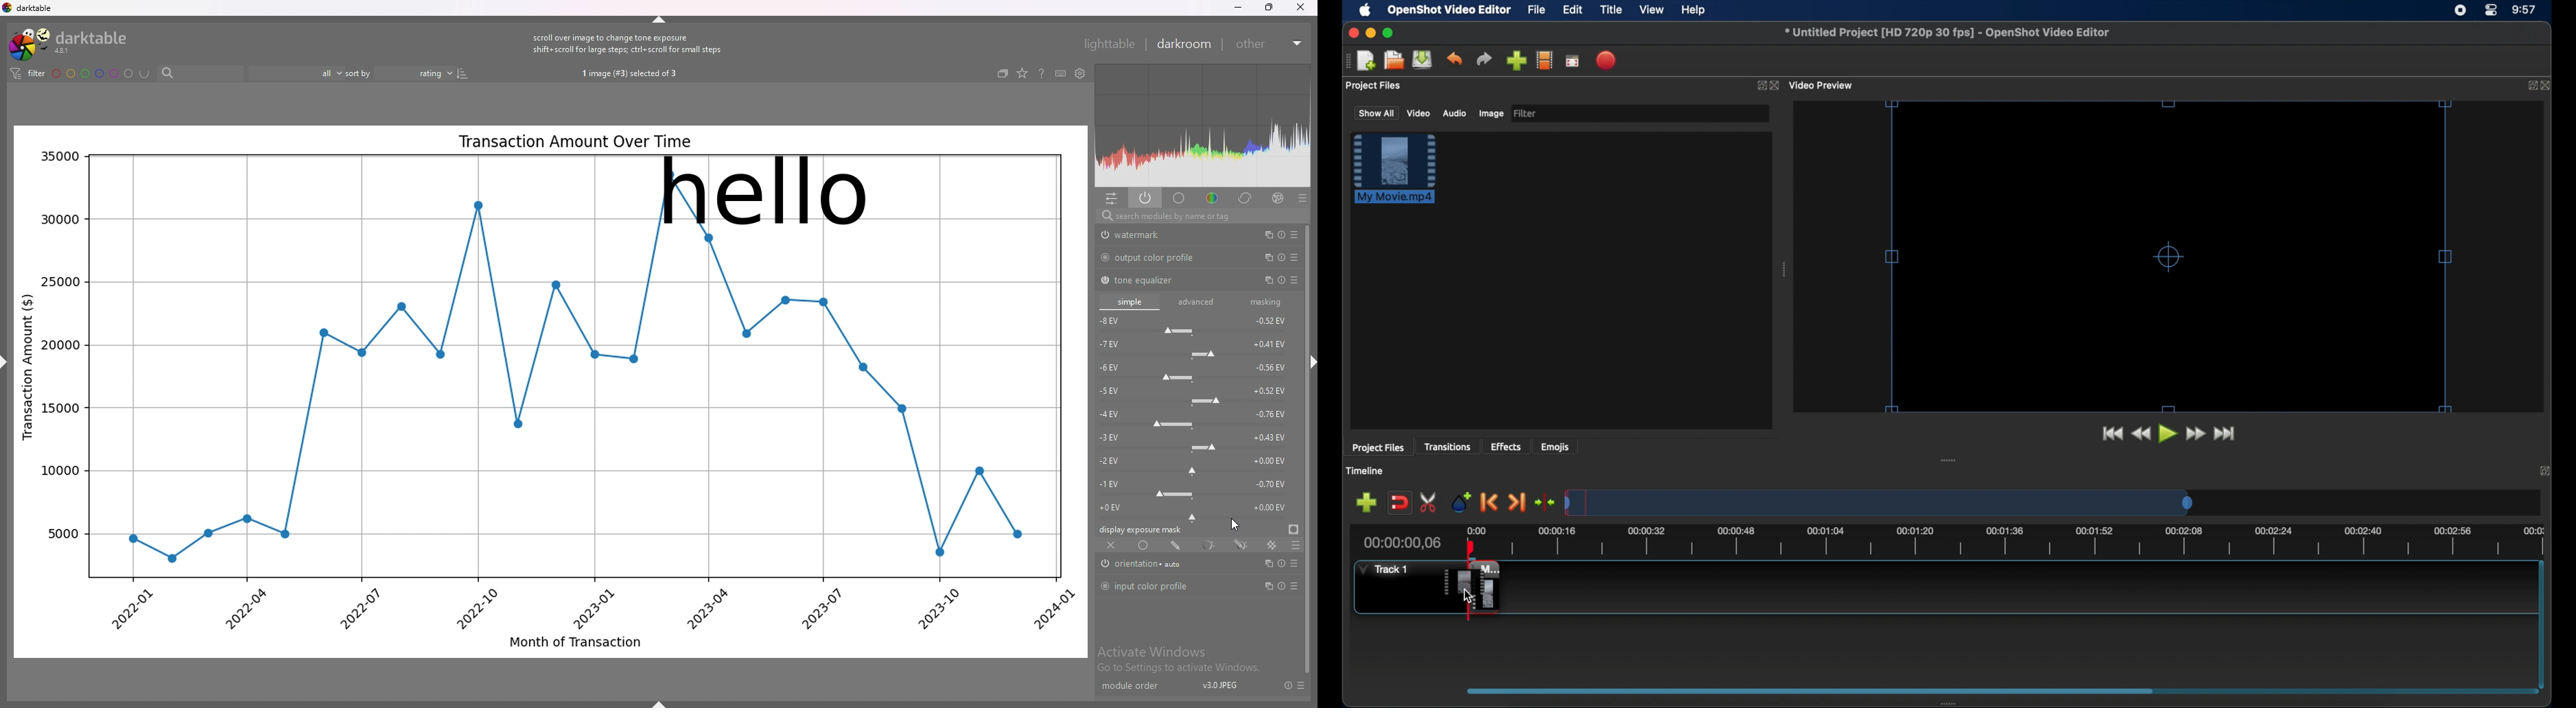 Image resolution: width=2576 pixels, height=728 pixels. What do you see at coordinates (1472, 588) in the screenshot?
I see `drag cursor` at bounding box center [1472, 588].